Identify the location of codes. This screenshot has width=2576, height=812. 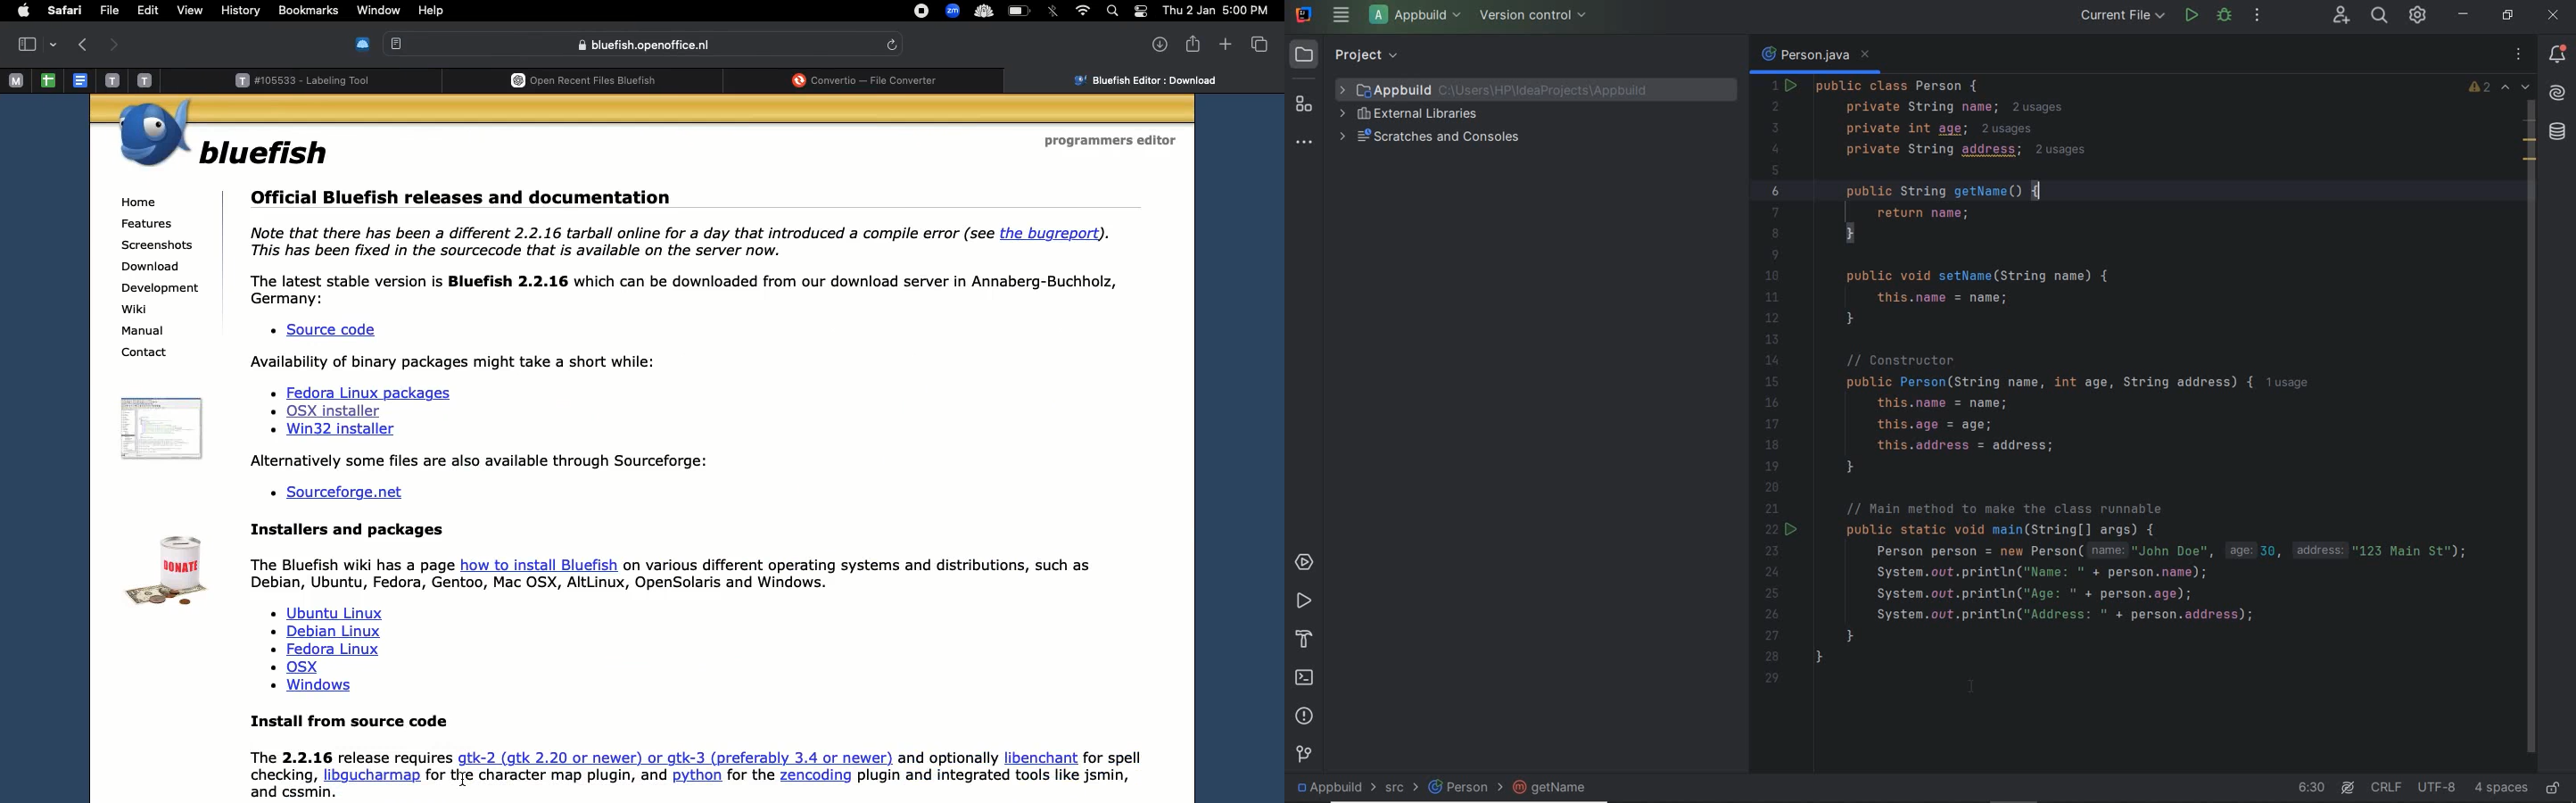
(2145, 459).